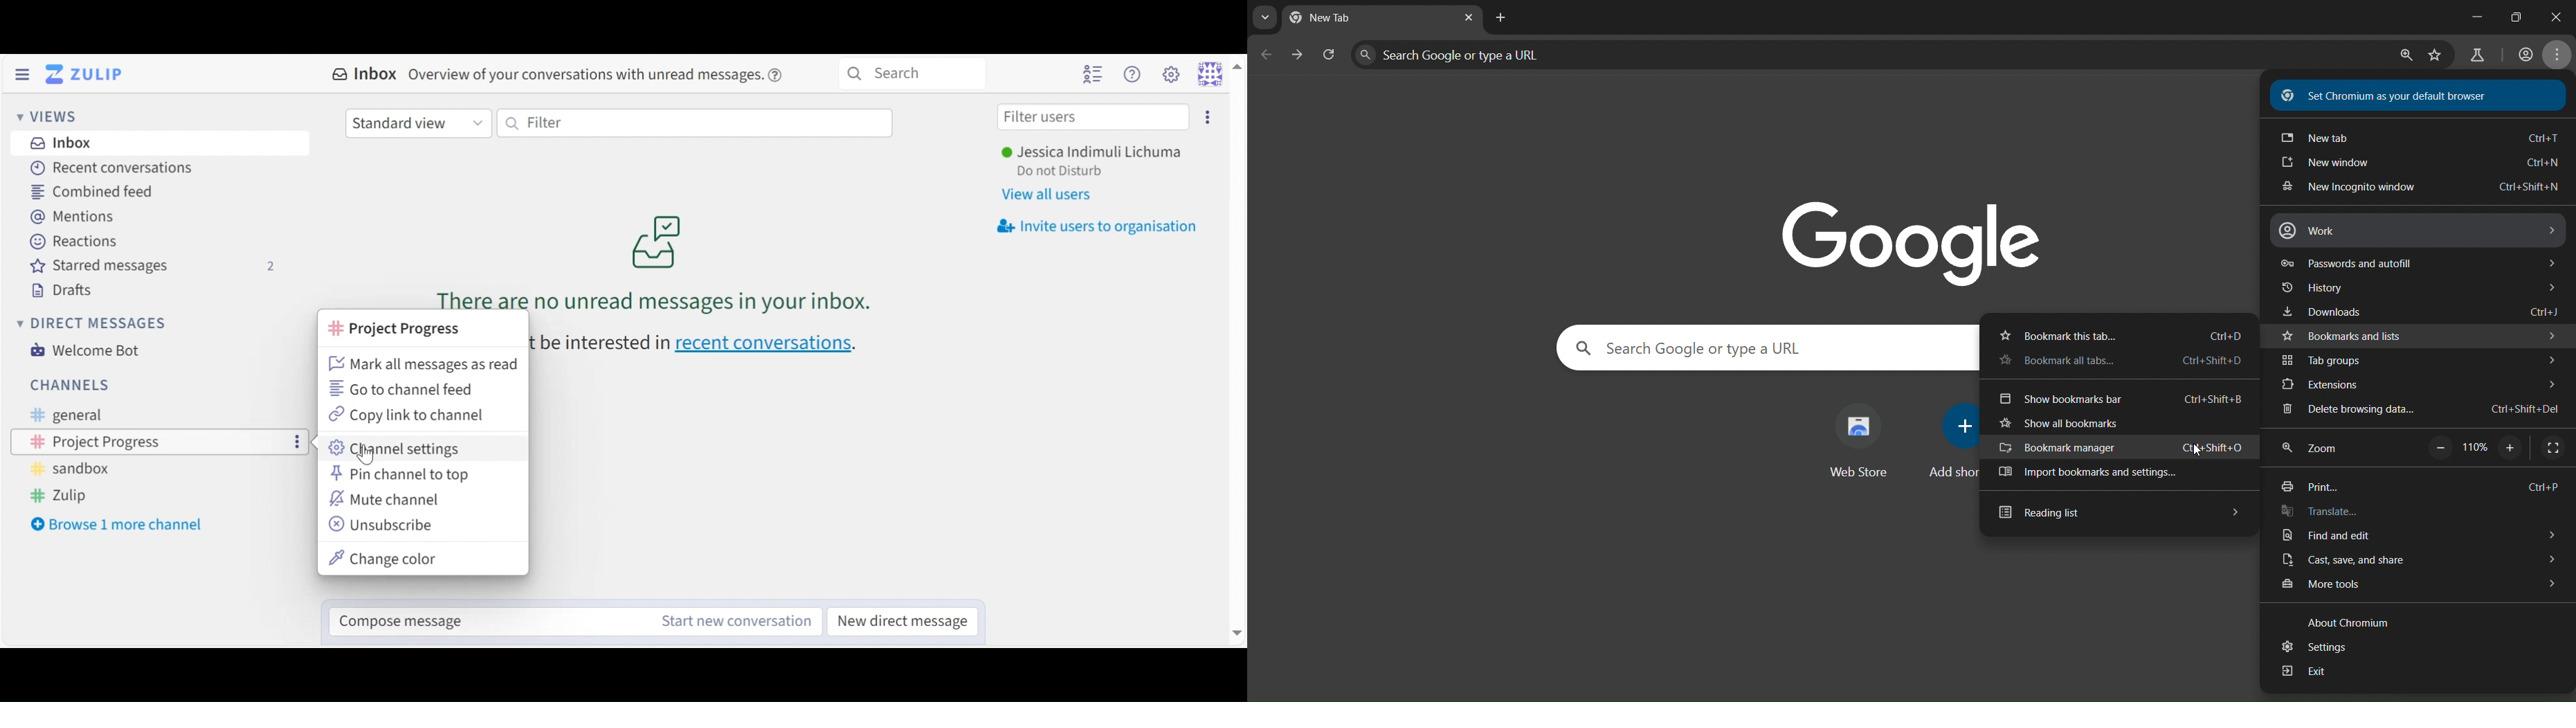  What do you see at coordinates (2122, 361) in the screenshot?
I see `bookmark all this` at bounding box center [2122, 361].